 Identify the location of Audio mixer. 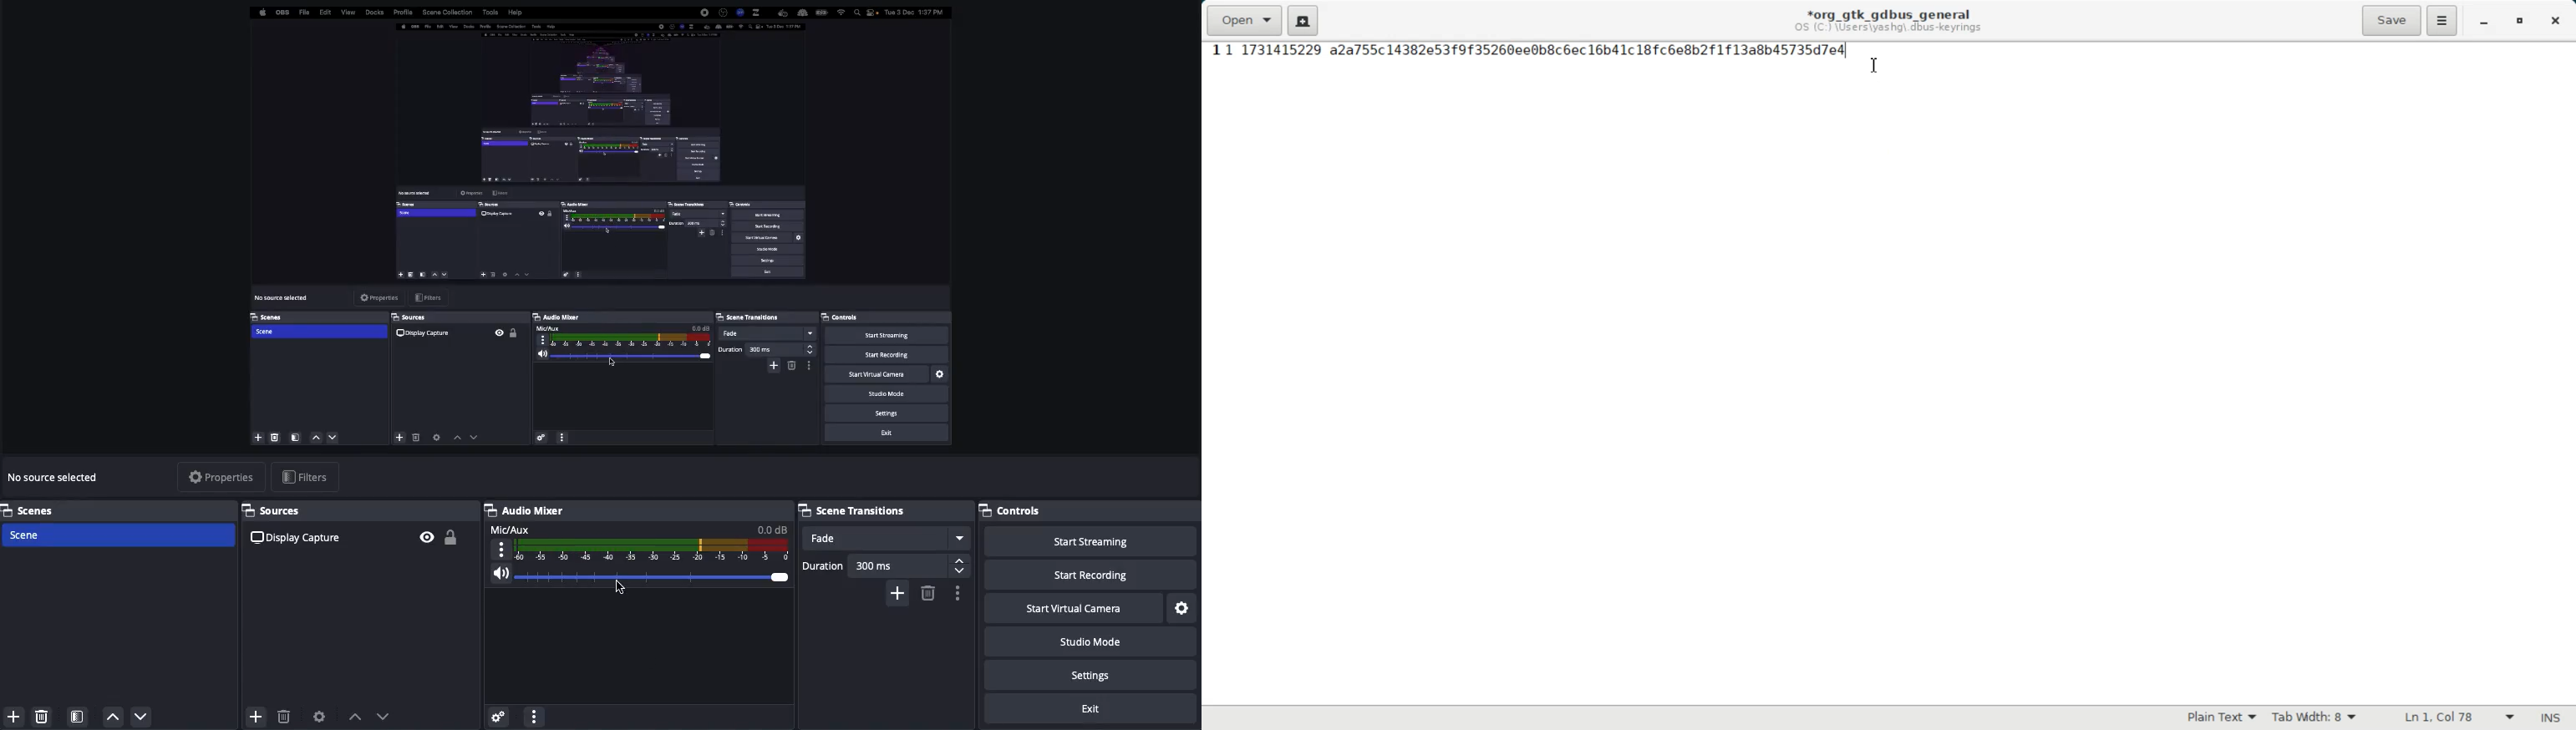
(530, 510).